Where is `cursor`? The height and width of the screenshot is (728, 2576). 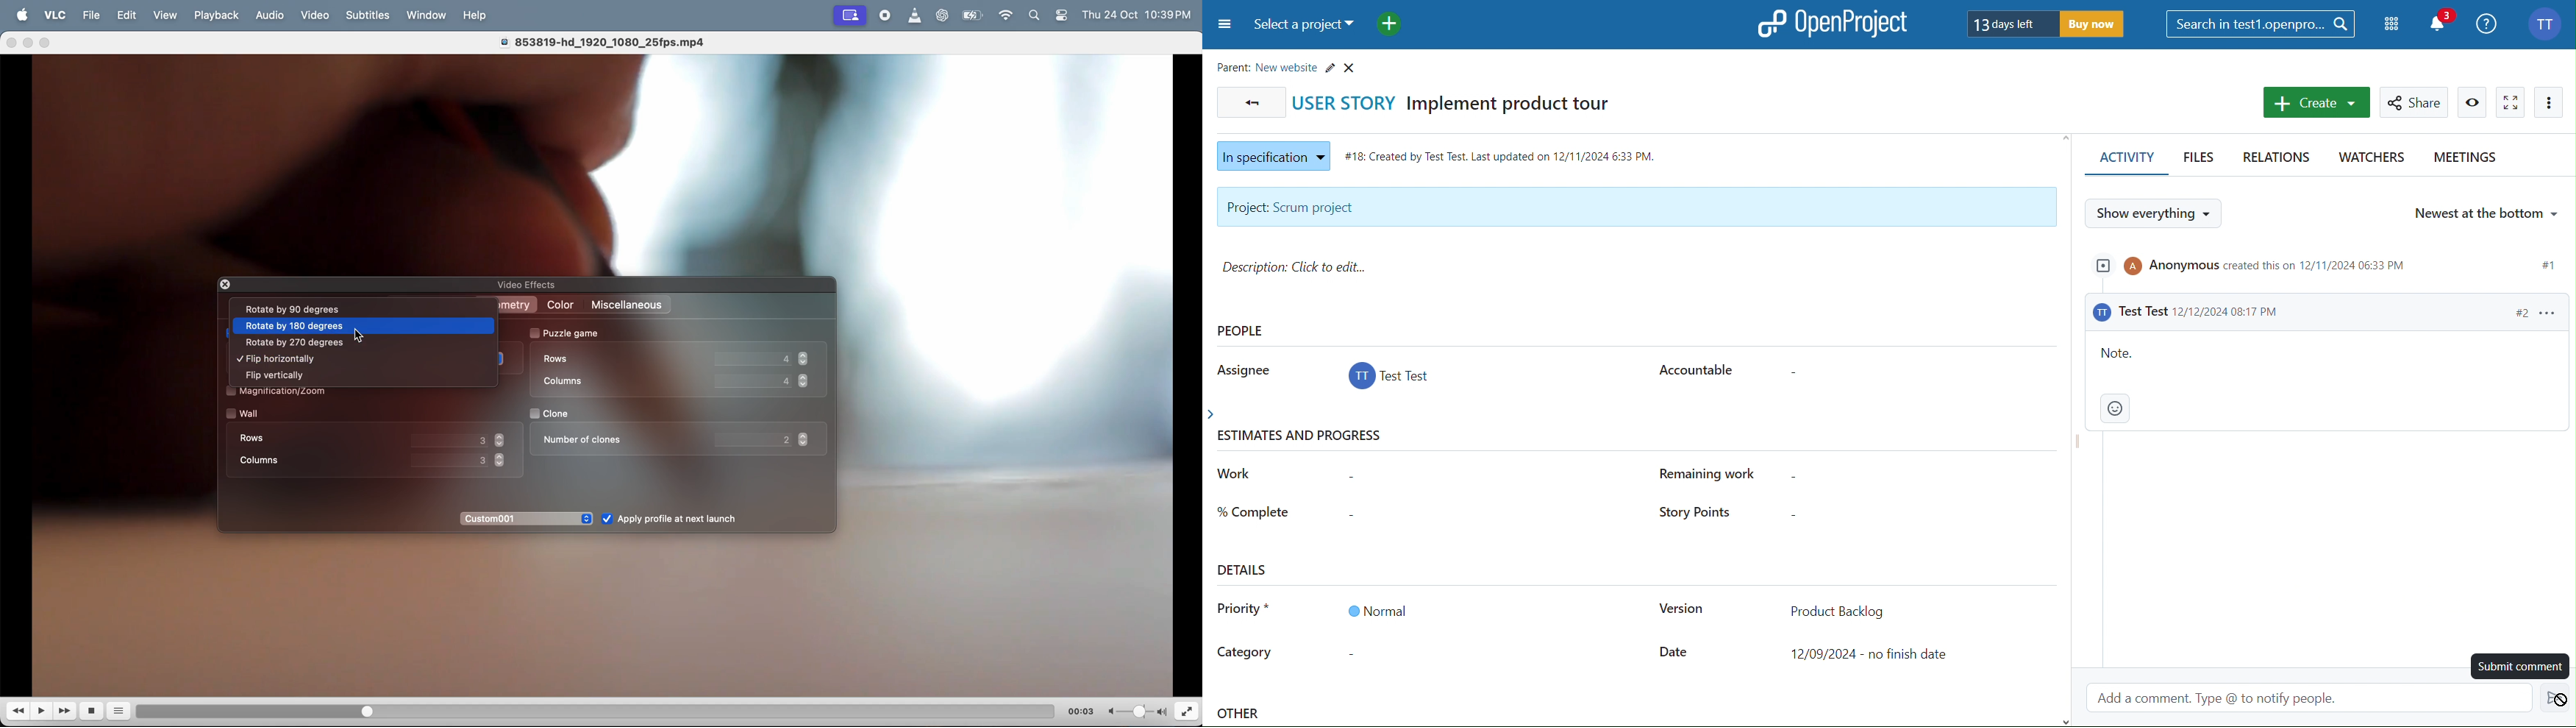
cursor is located at coordinates (362, 337).